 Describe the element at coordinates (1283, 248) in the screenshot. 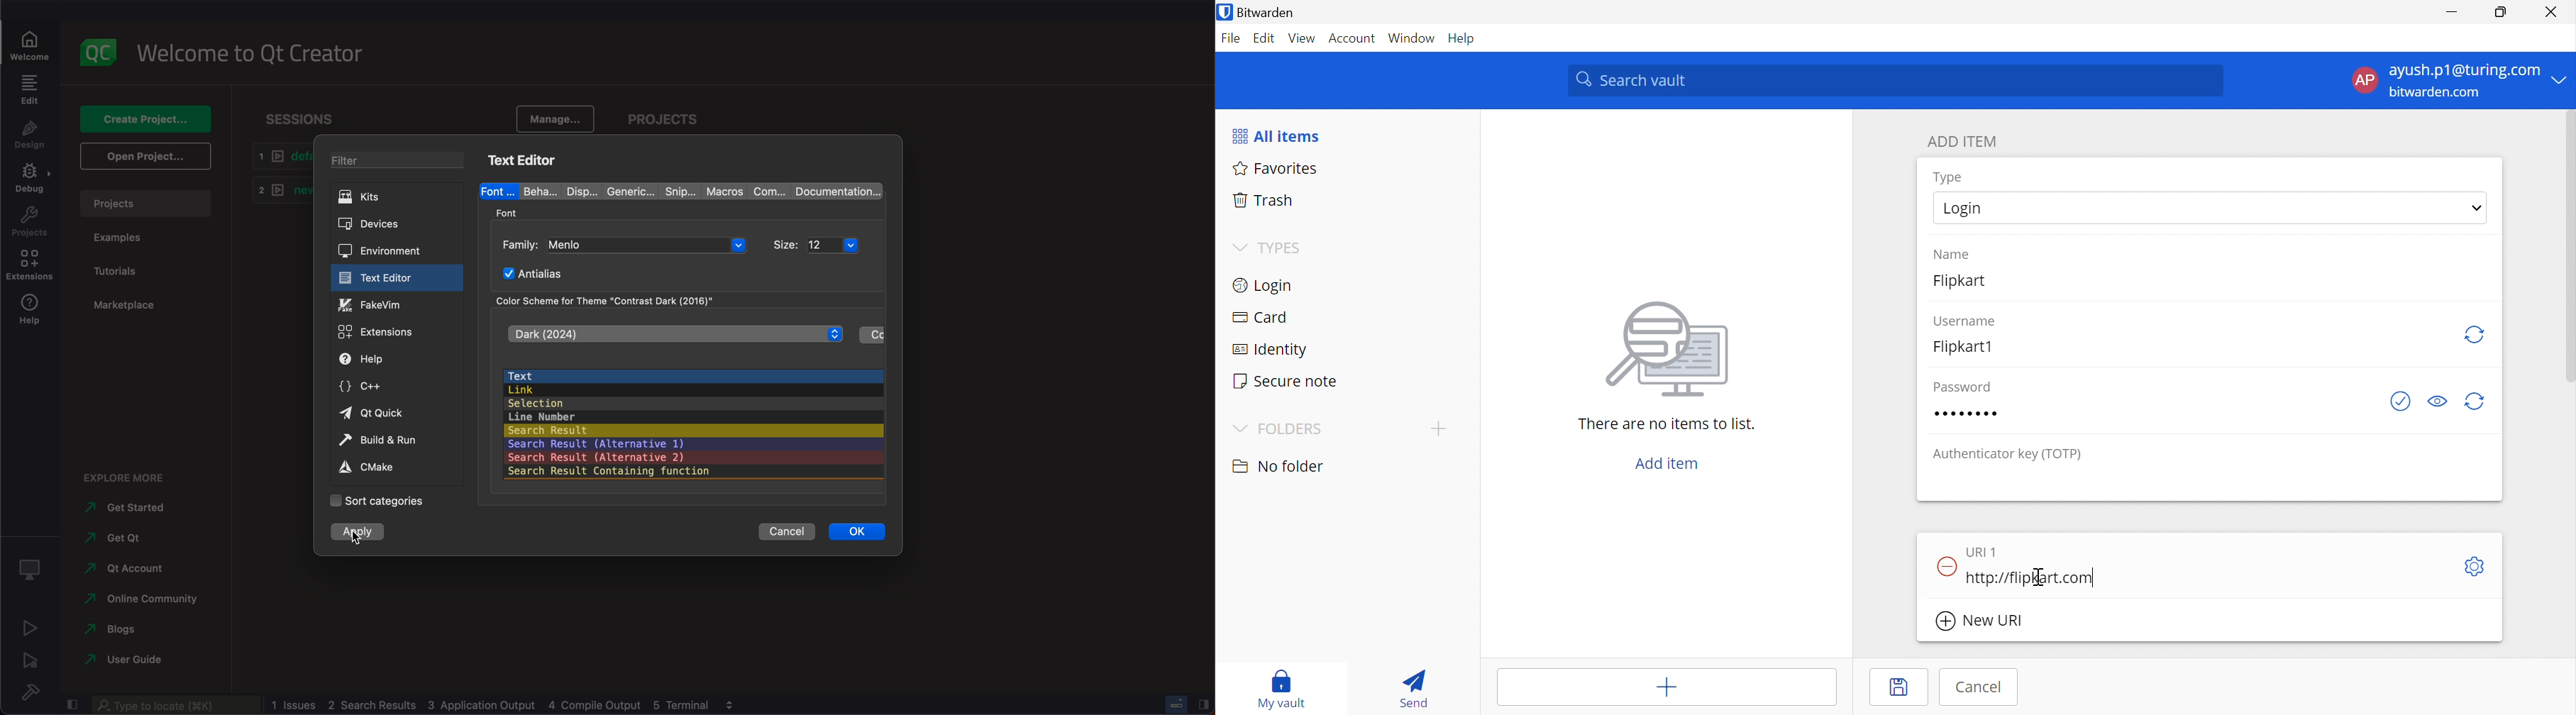

I see `TYPES` at that location.